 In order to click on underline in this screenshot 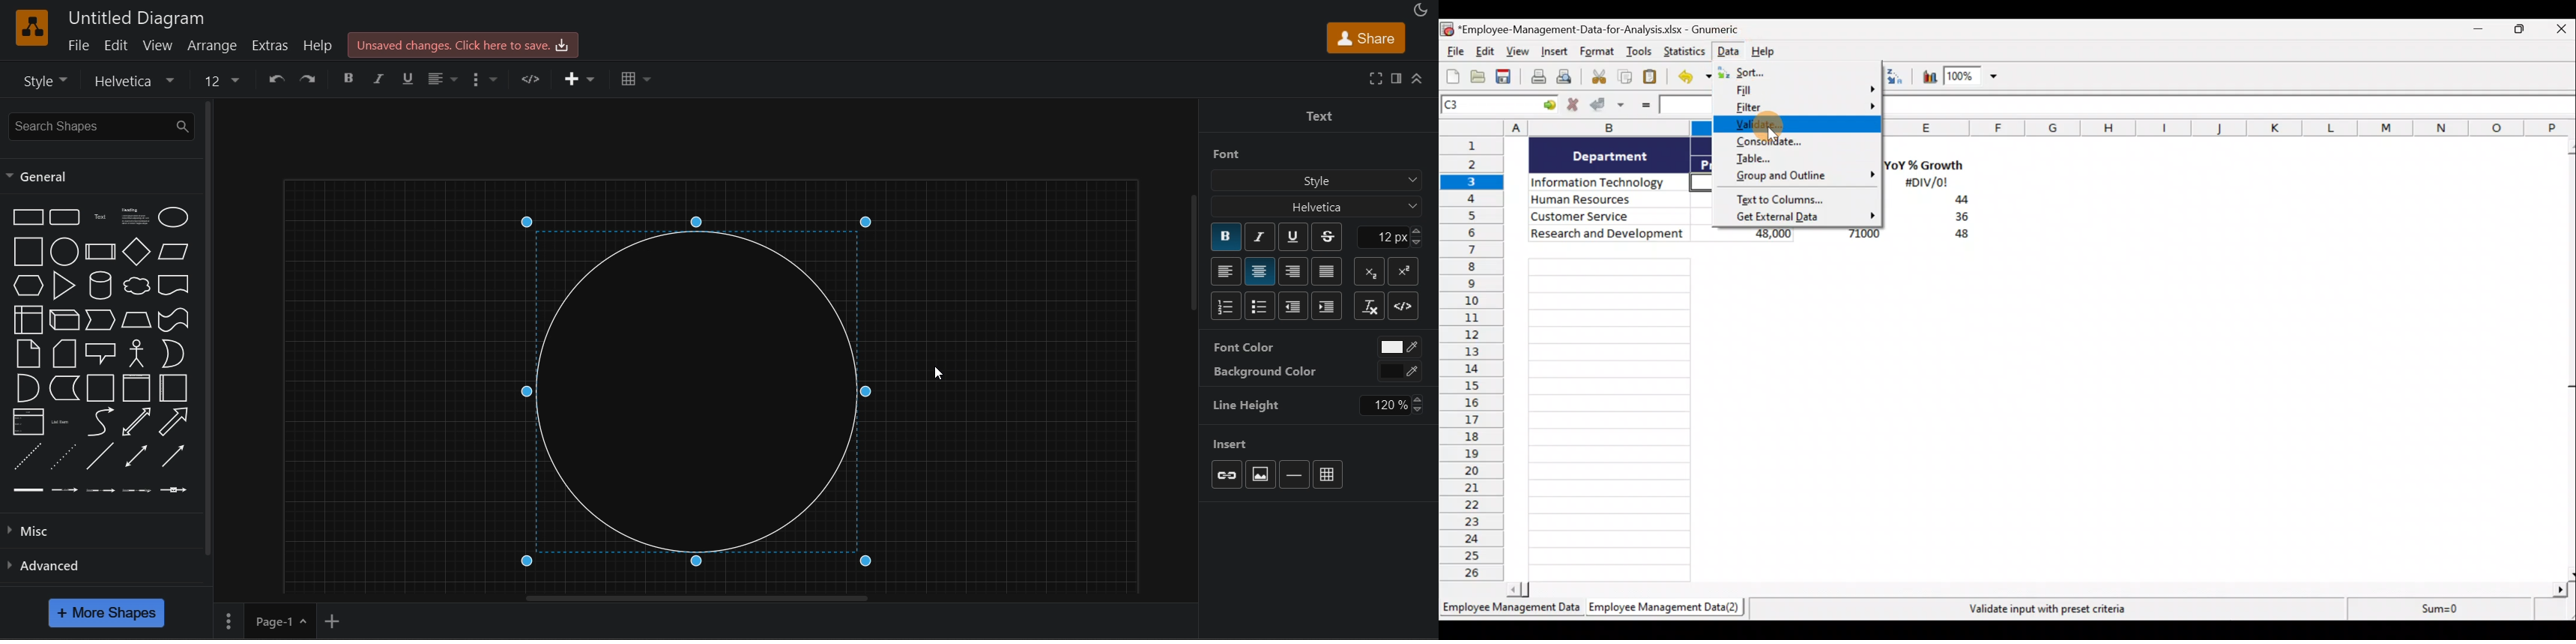, I will do `click(1292, 237)`.